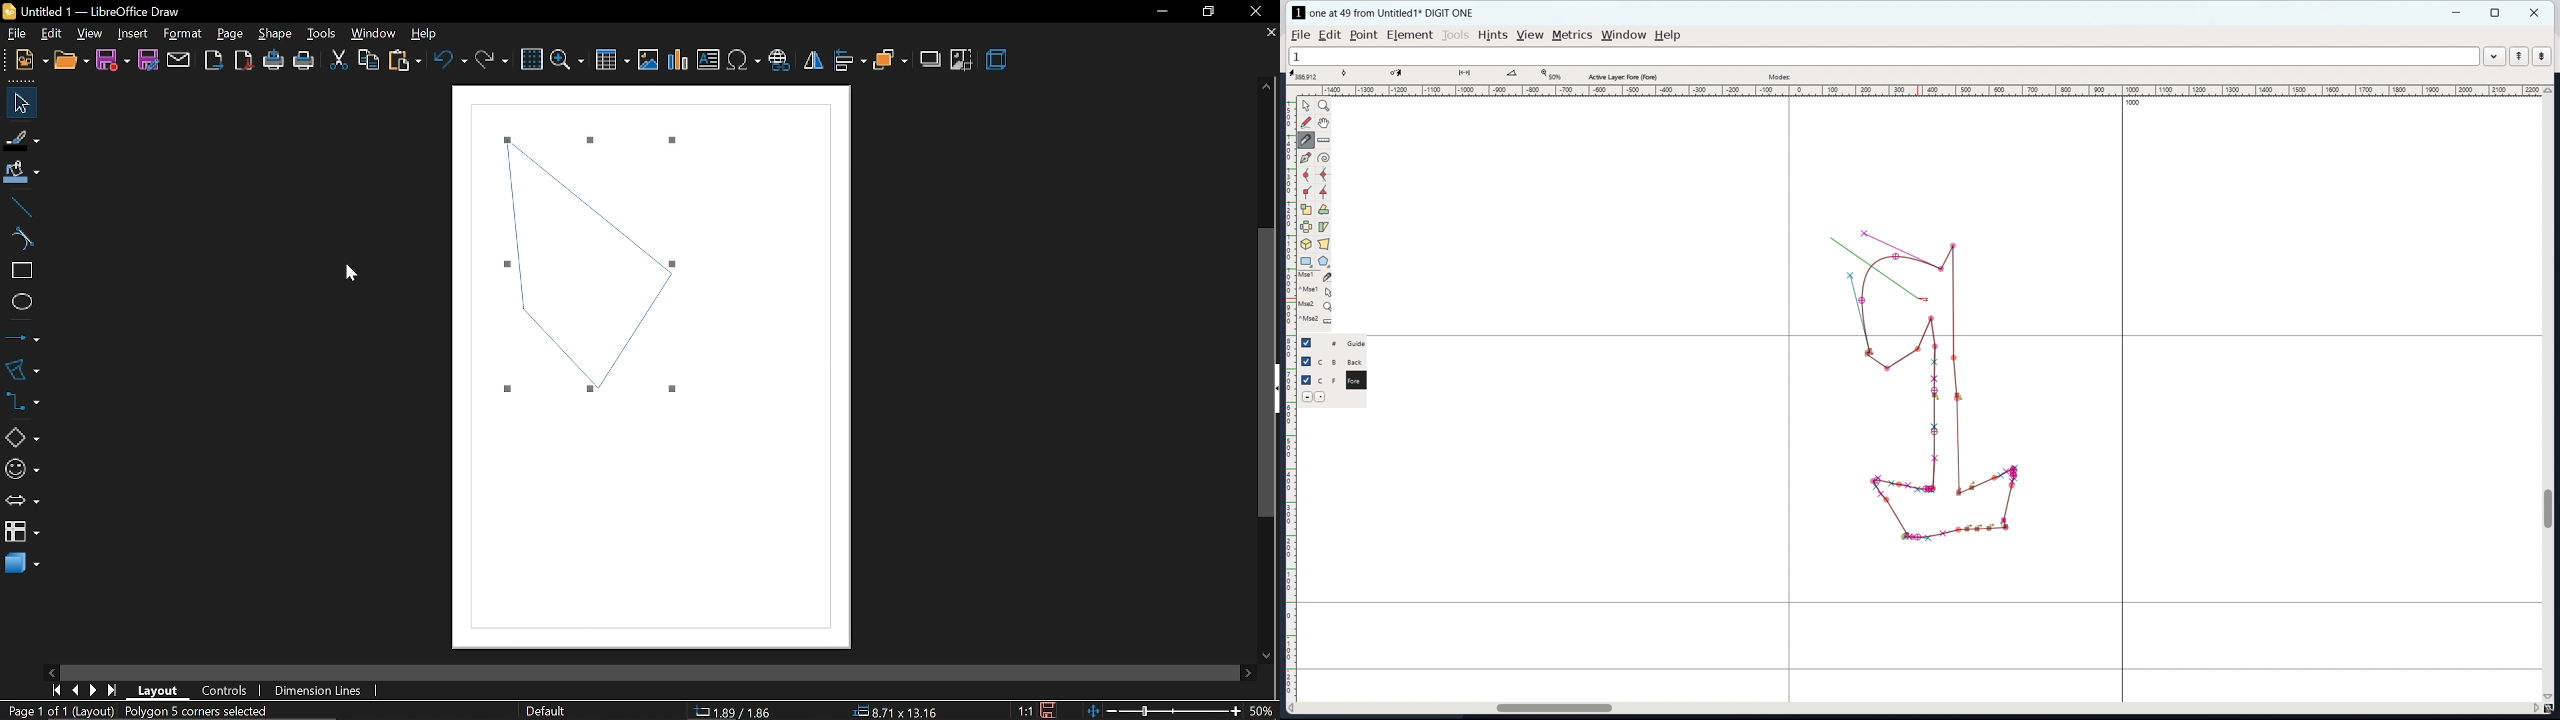 This screenshot has width=2576, height=728. What do you see at coordinates (56, 690) in the screenshot?
I see `go first page` at bounding box center [56, 690].